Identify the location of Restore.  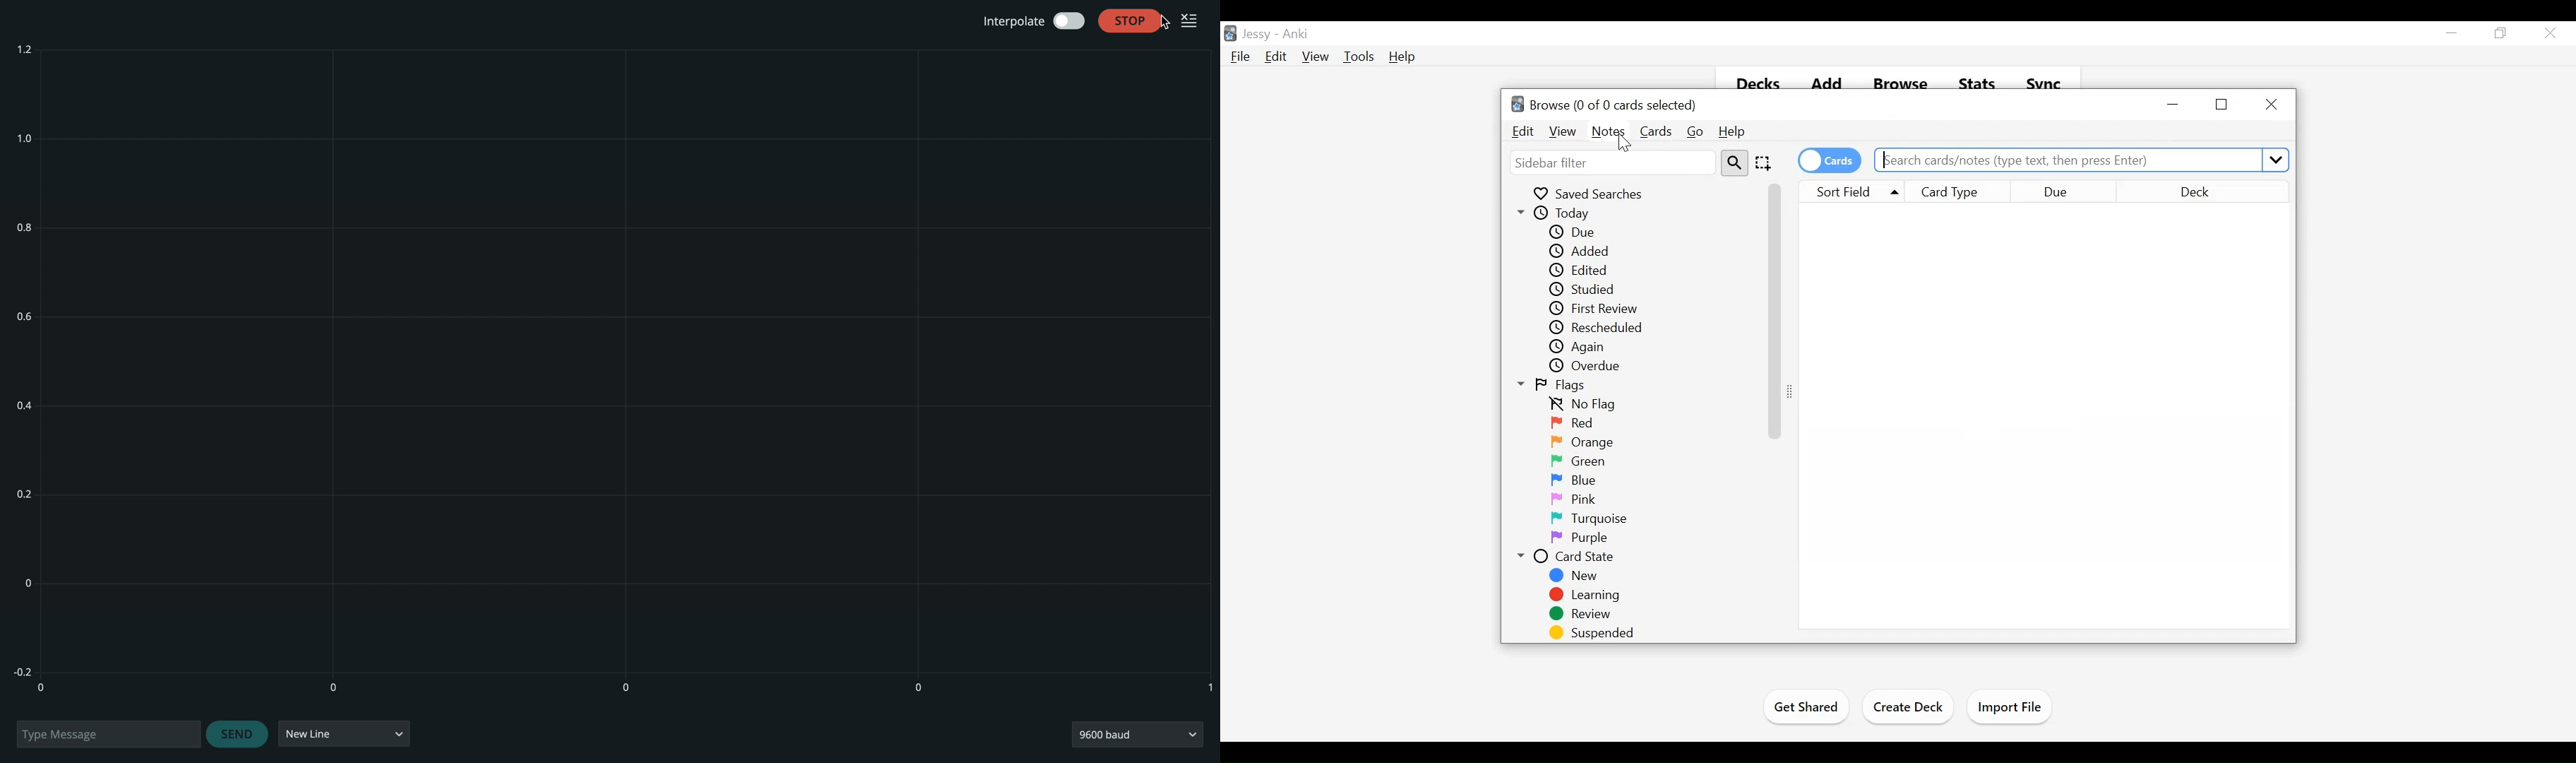
(2223, 105).